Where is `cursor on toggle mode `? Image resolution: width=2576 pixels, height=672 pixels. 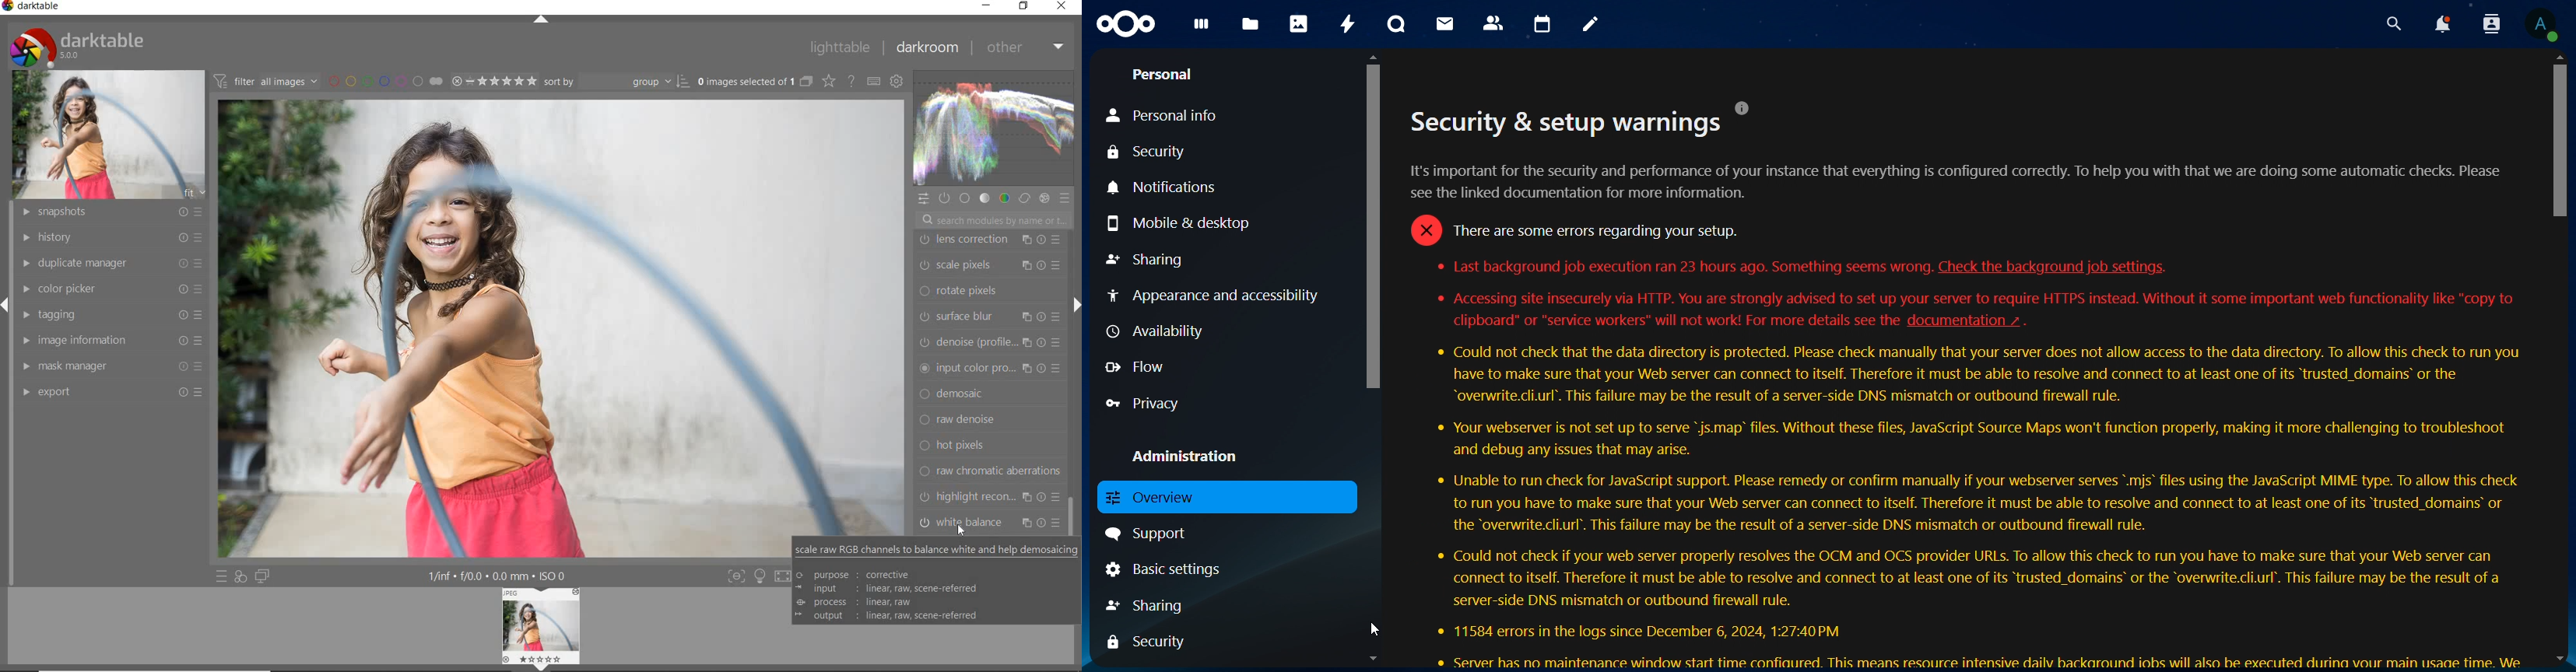 cursor on toggle mode  is located at coordinates (969, 529).